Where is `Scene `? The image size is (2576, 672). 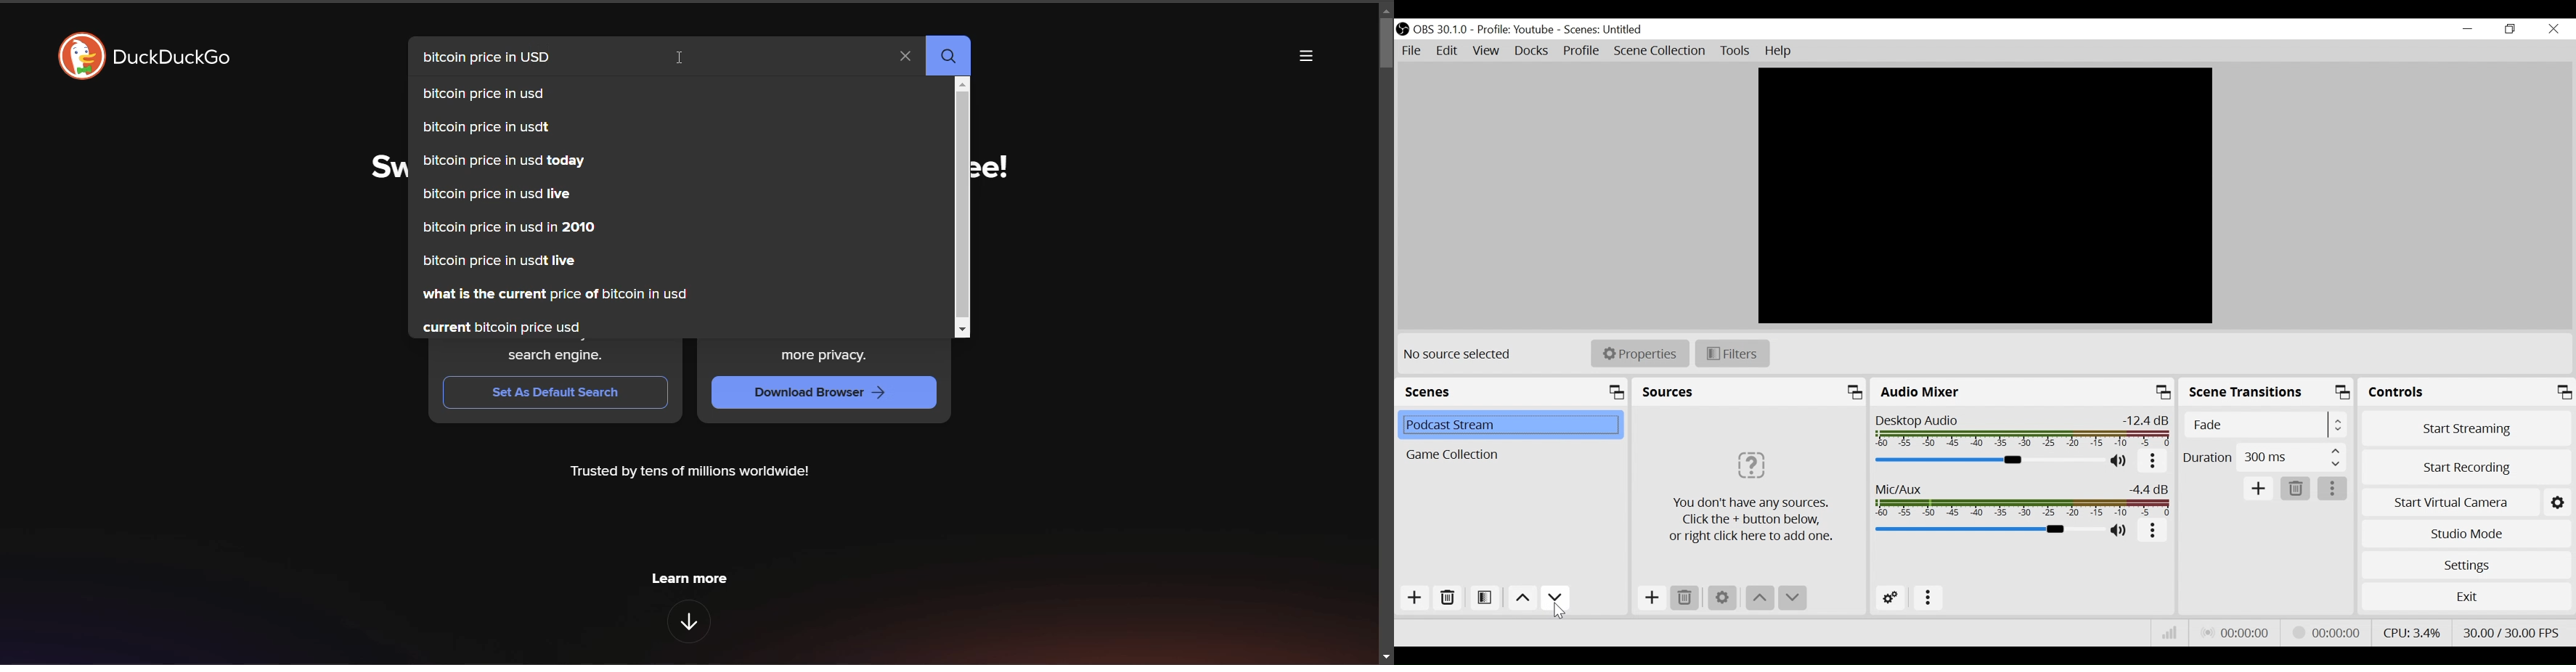 Scene  is located at coordinates (1508, 453).